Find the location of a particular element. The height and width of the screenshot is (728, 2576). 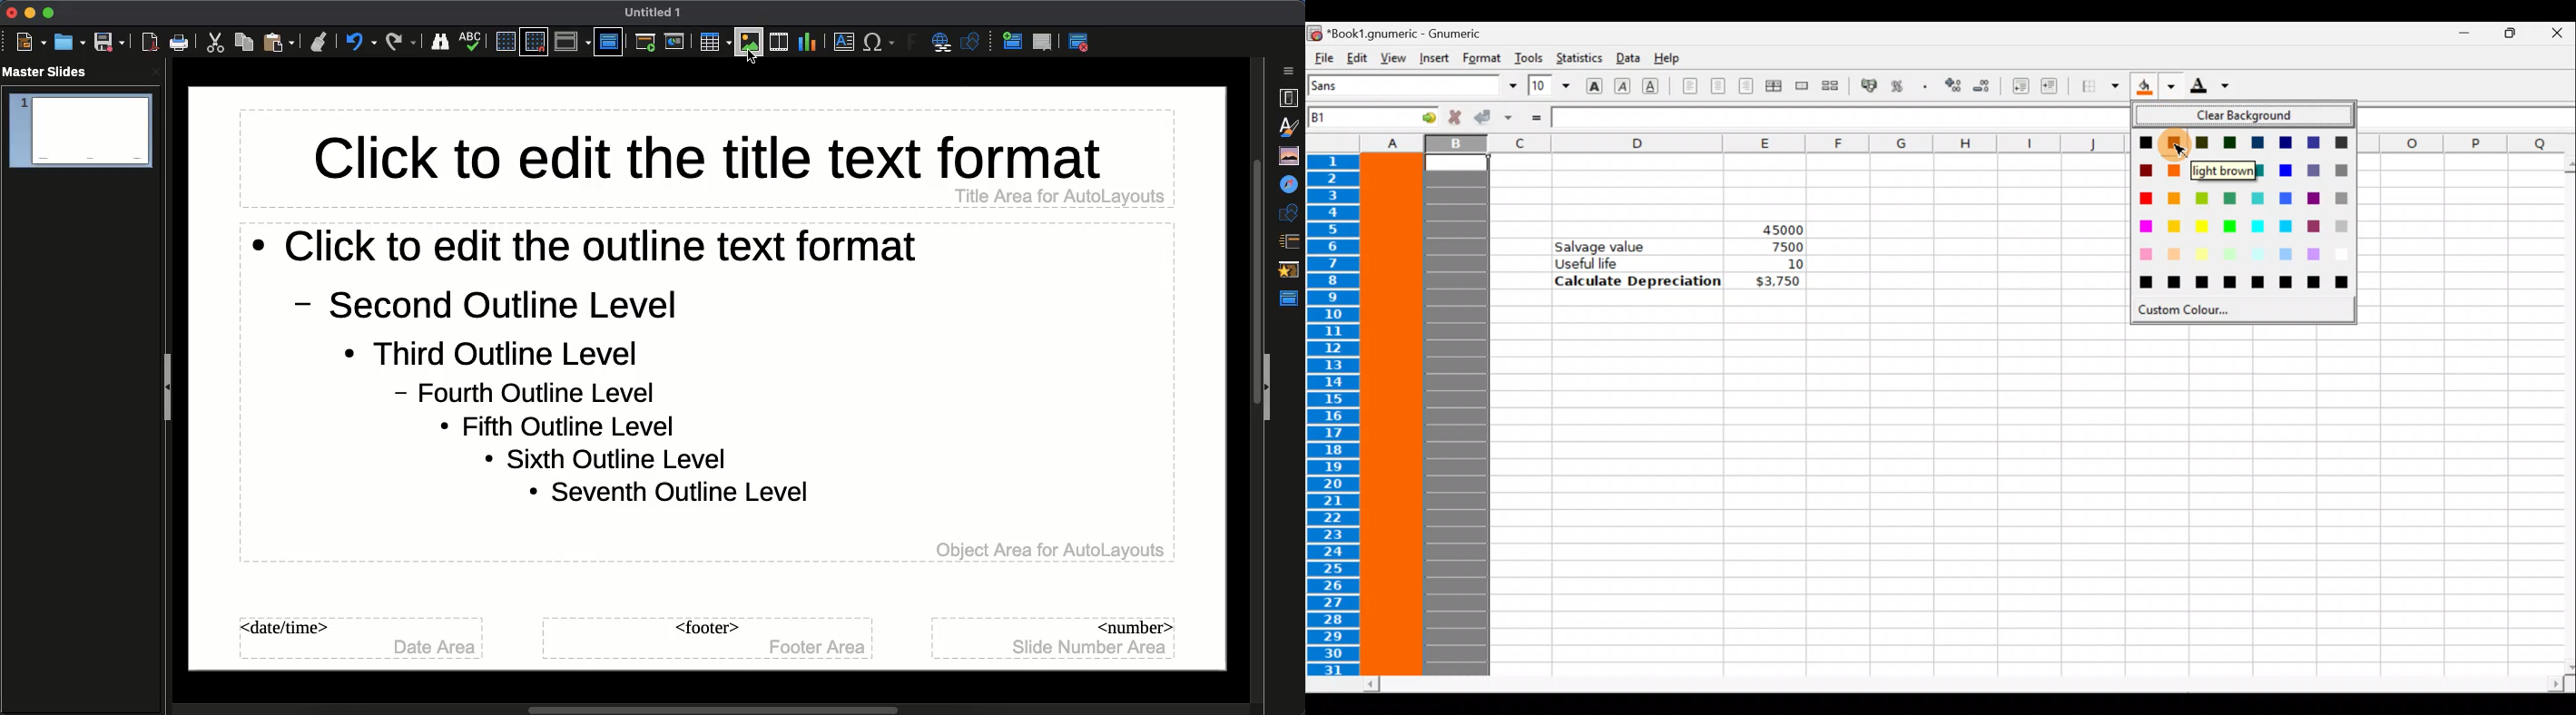

Open is located at coordinates (68, 42).